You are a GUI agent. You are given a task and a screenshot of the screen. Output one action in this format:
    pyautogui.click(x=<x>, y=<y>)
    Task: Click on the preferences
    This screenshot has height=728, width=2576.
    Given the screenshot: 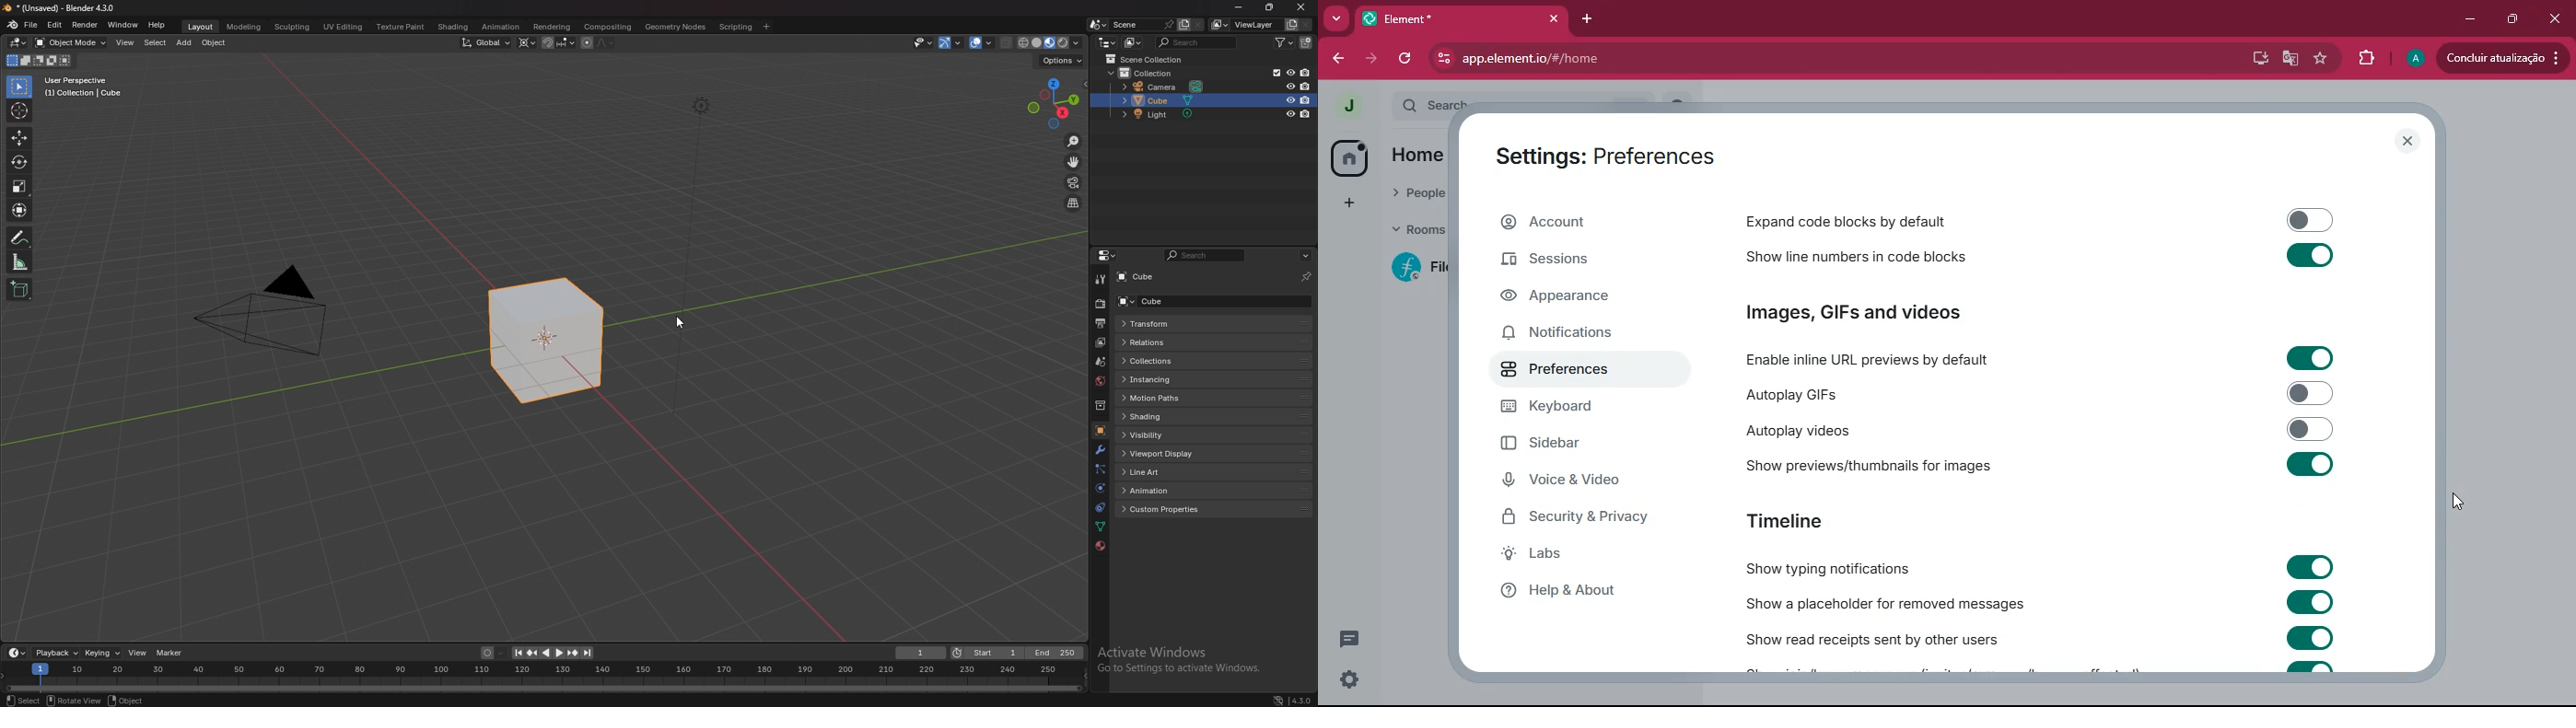 What is the action you would take?
    pyautogui.click(x=1573, y=371)
    